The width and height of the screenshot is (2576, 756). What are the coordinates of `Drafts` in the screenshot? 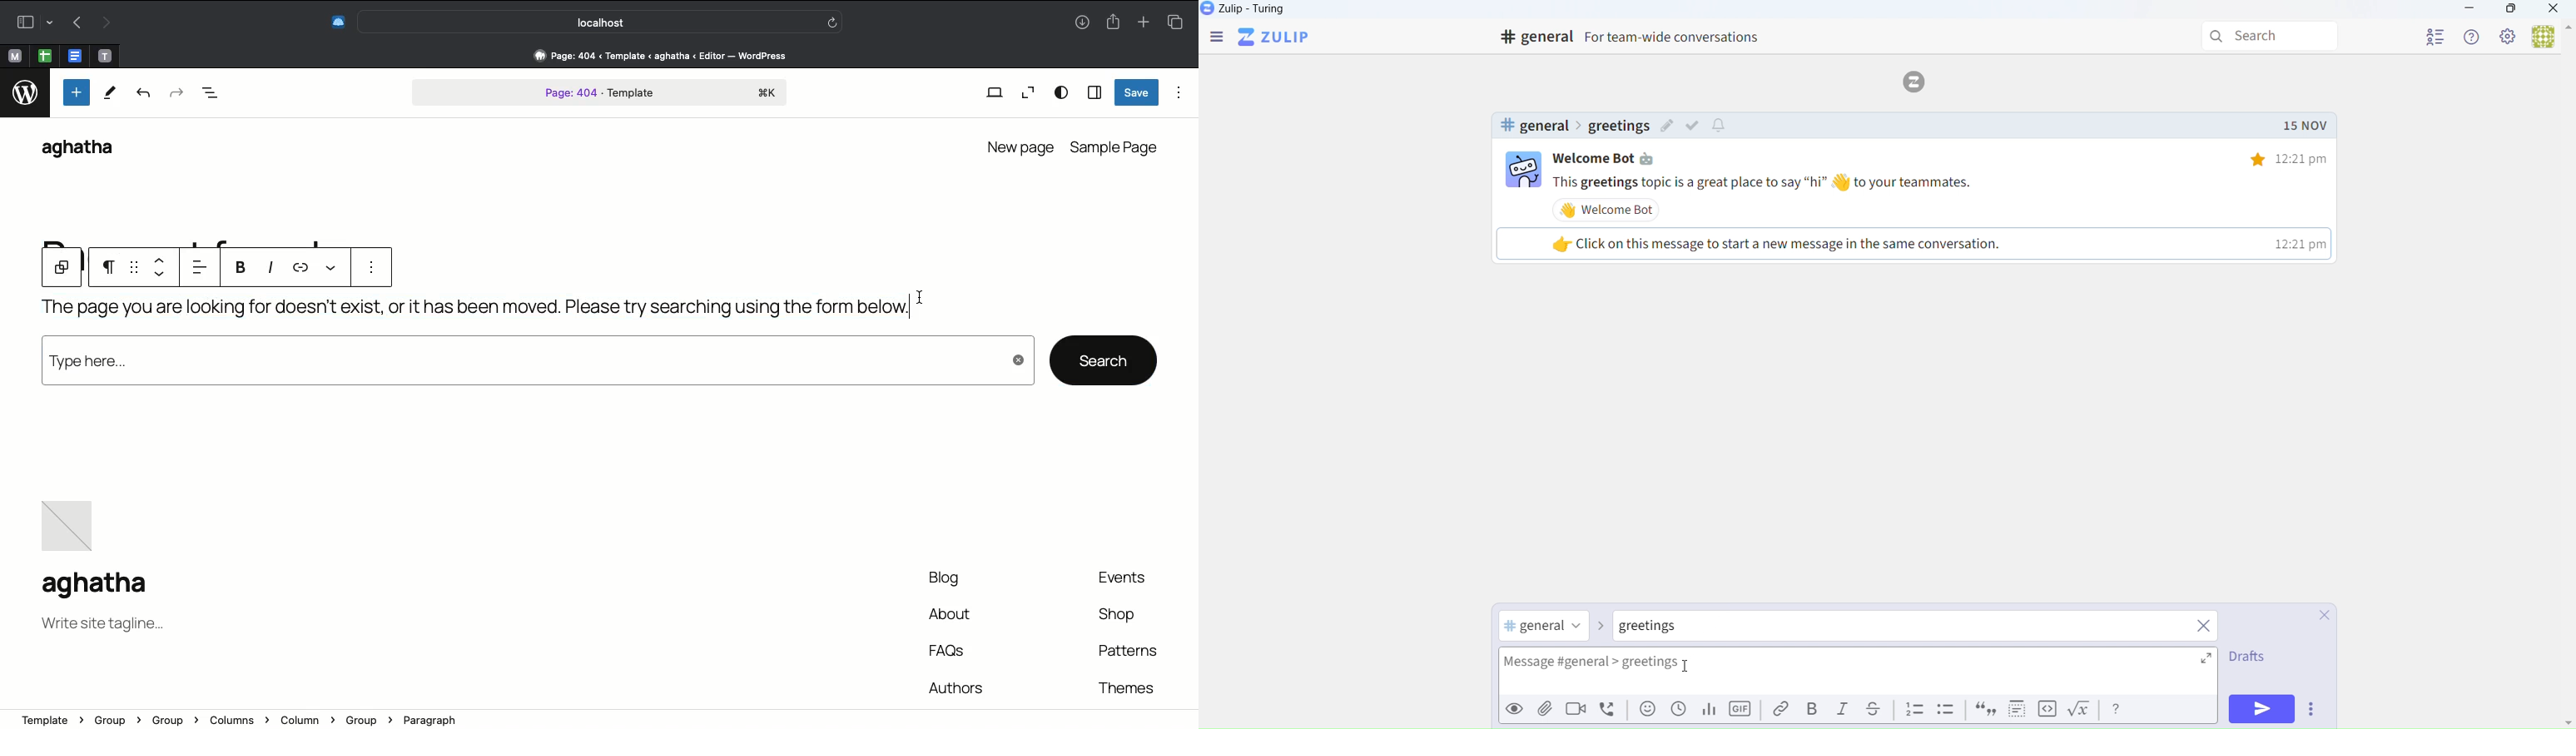 It's located at (2246, 659).